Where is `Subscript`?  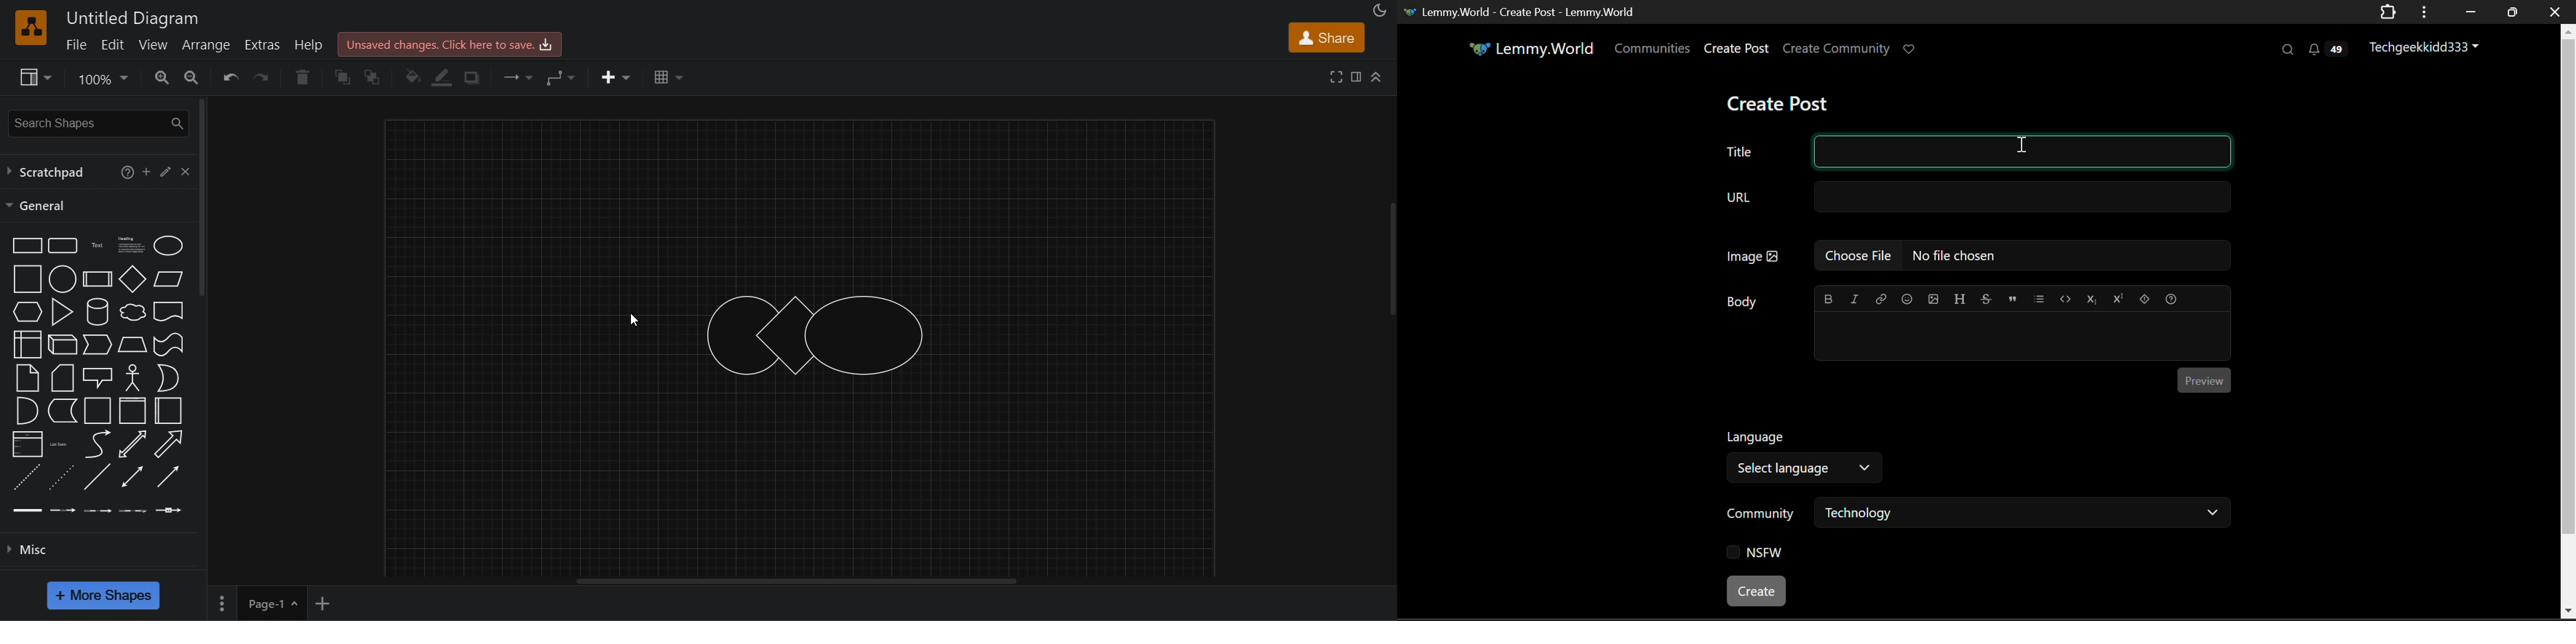
Subscript is located at coordinates (2091, 300).